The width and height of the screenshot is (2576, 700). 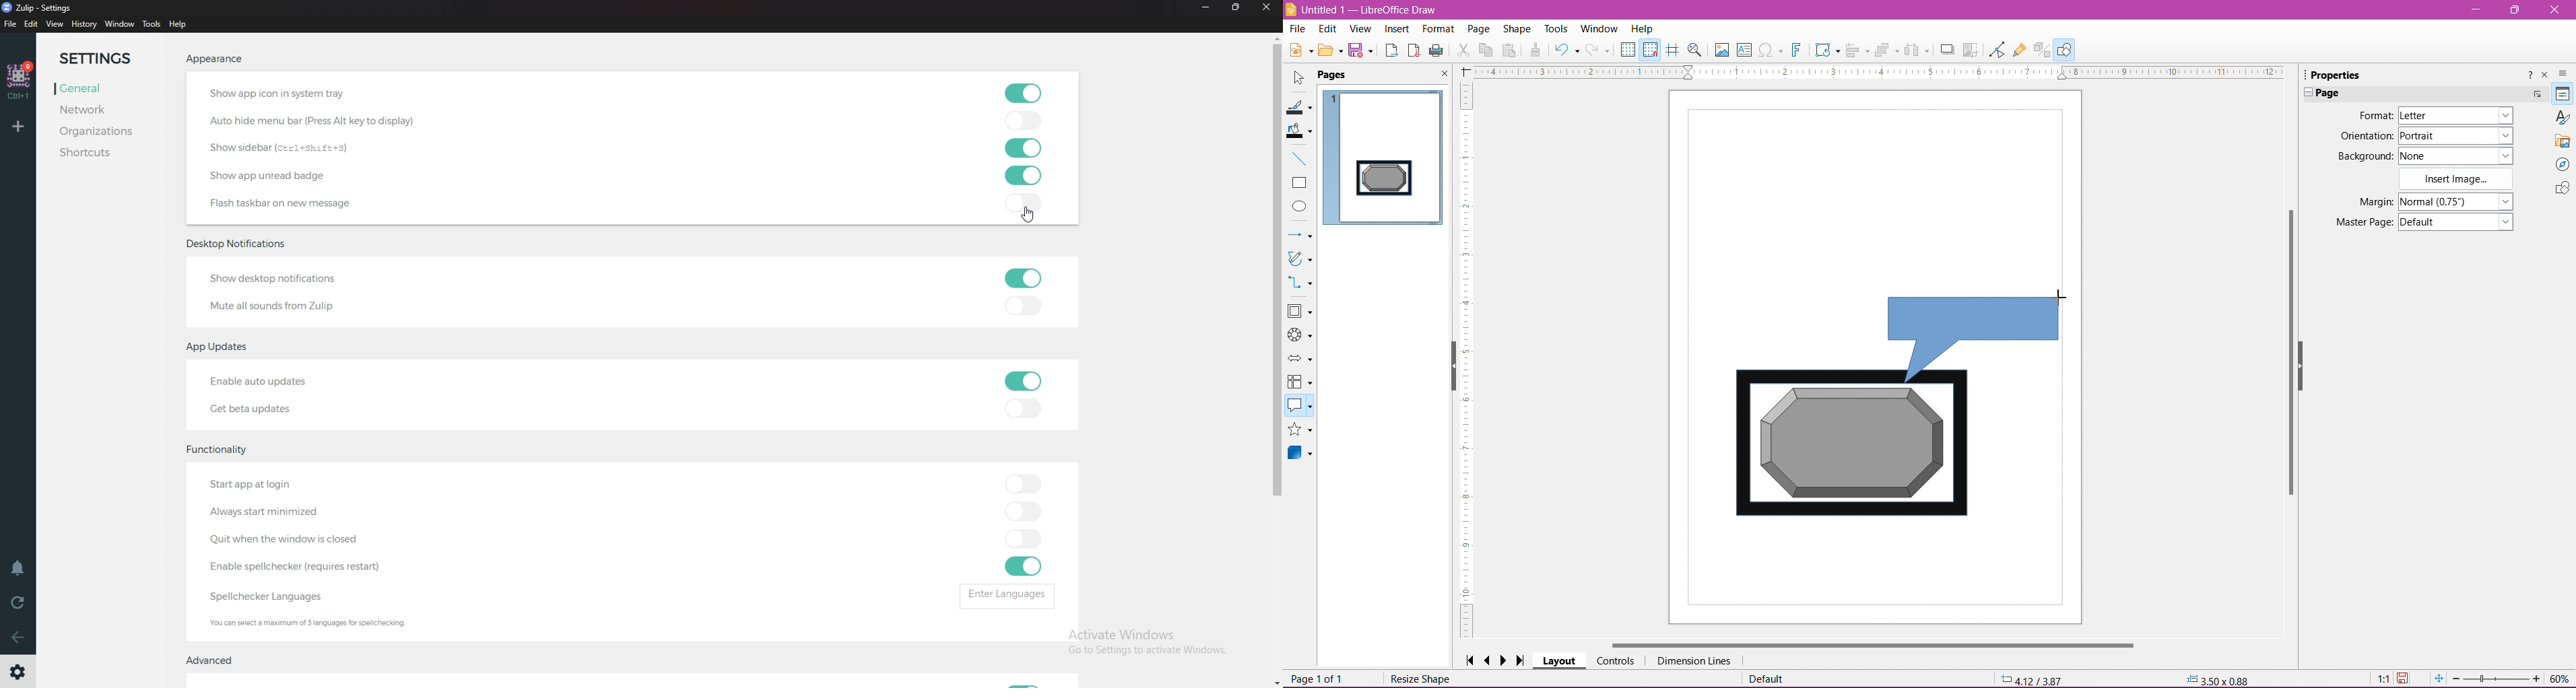 I want to click on Show Draw Functions, so click(x=2066, y=49).